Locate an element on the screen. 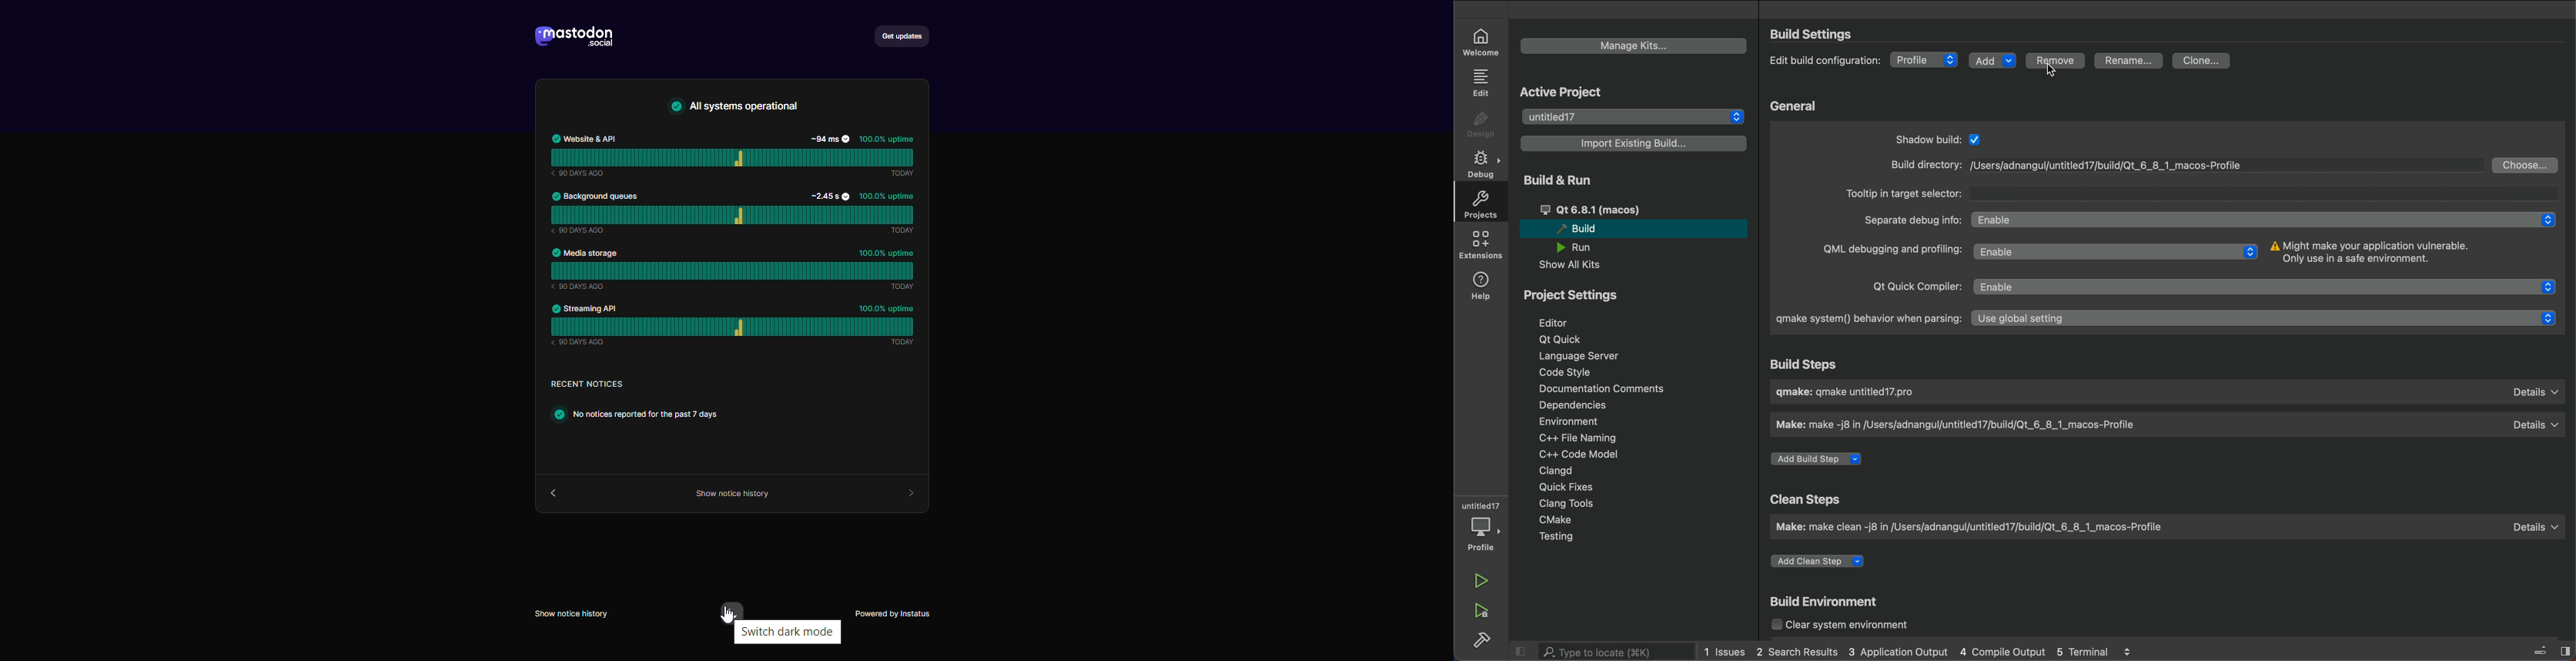 This screenshot has width=2576, height=672. c model is located at coordinates (1578, 454).